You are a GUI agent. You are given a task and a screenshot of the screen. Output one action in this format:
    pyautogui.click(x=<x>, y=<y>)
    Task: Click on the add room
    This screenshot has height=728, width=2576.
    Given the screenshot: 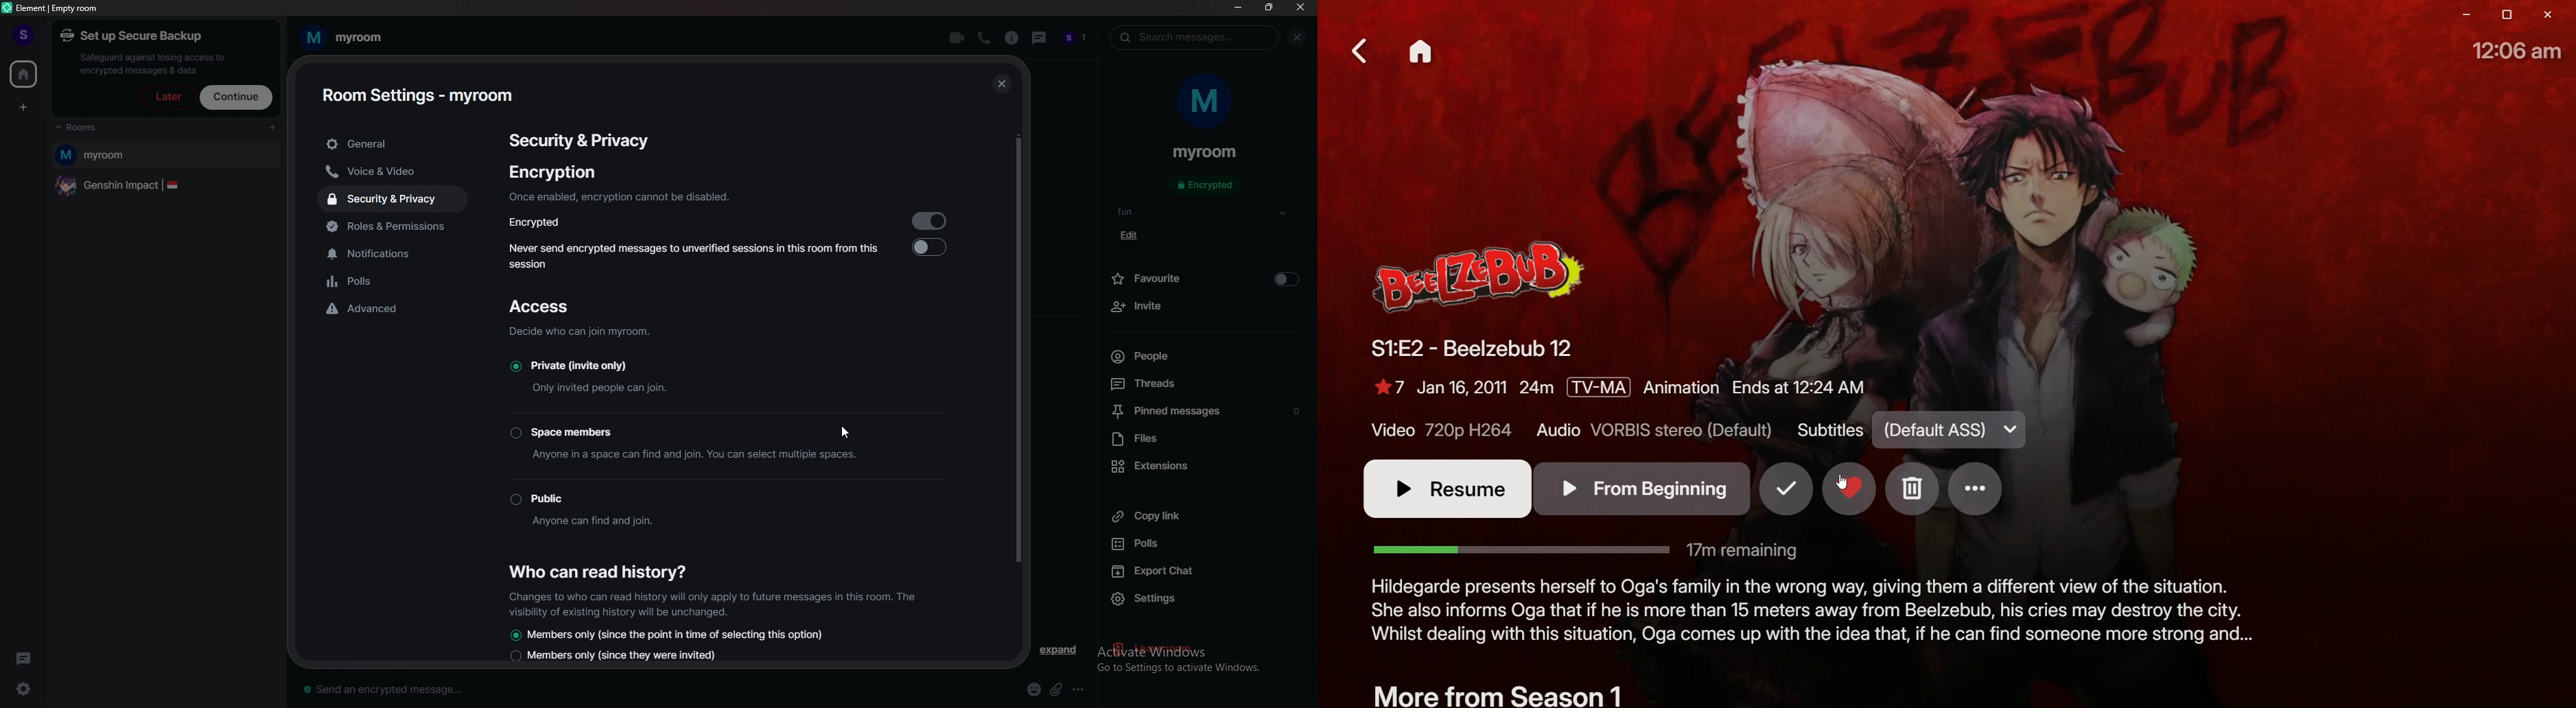 What is the action you would take?
    pyautogui.click(x=272, y=128)
    